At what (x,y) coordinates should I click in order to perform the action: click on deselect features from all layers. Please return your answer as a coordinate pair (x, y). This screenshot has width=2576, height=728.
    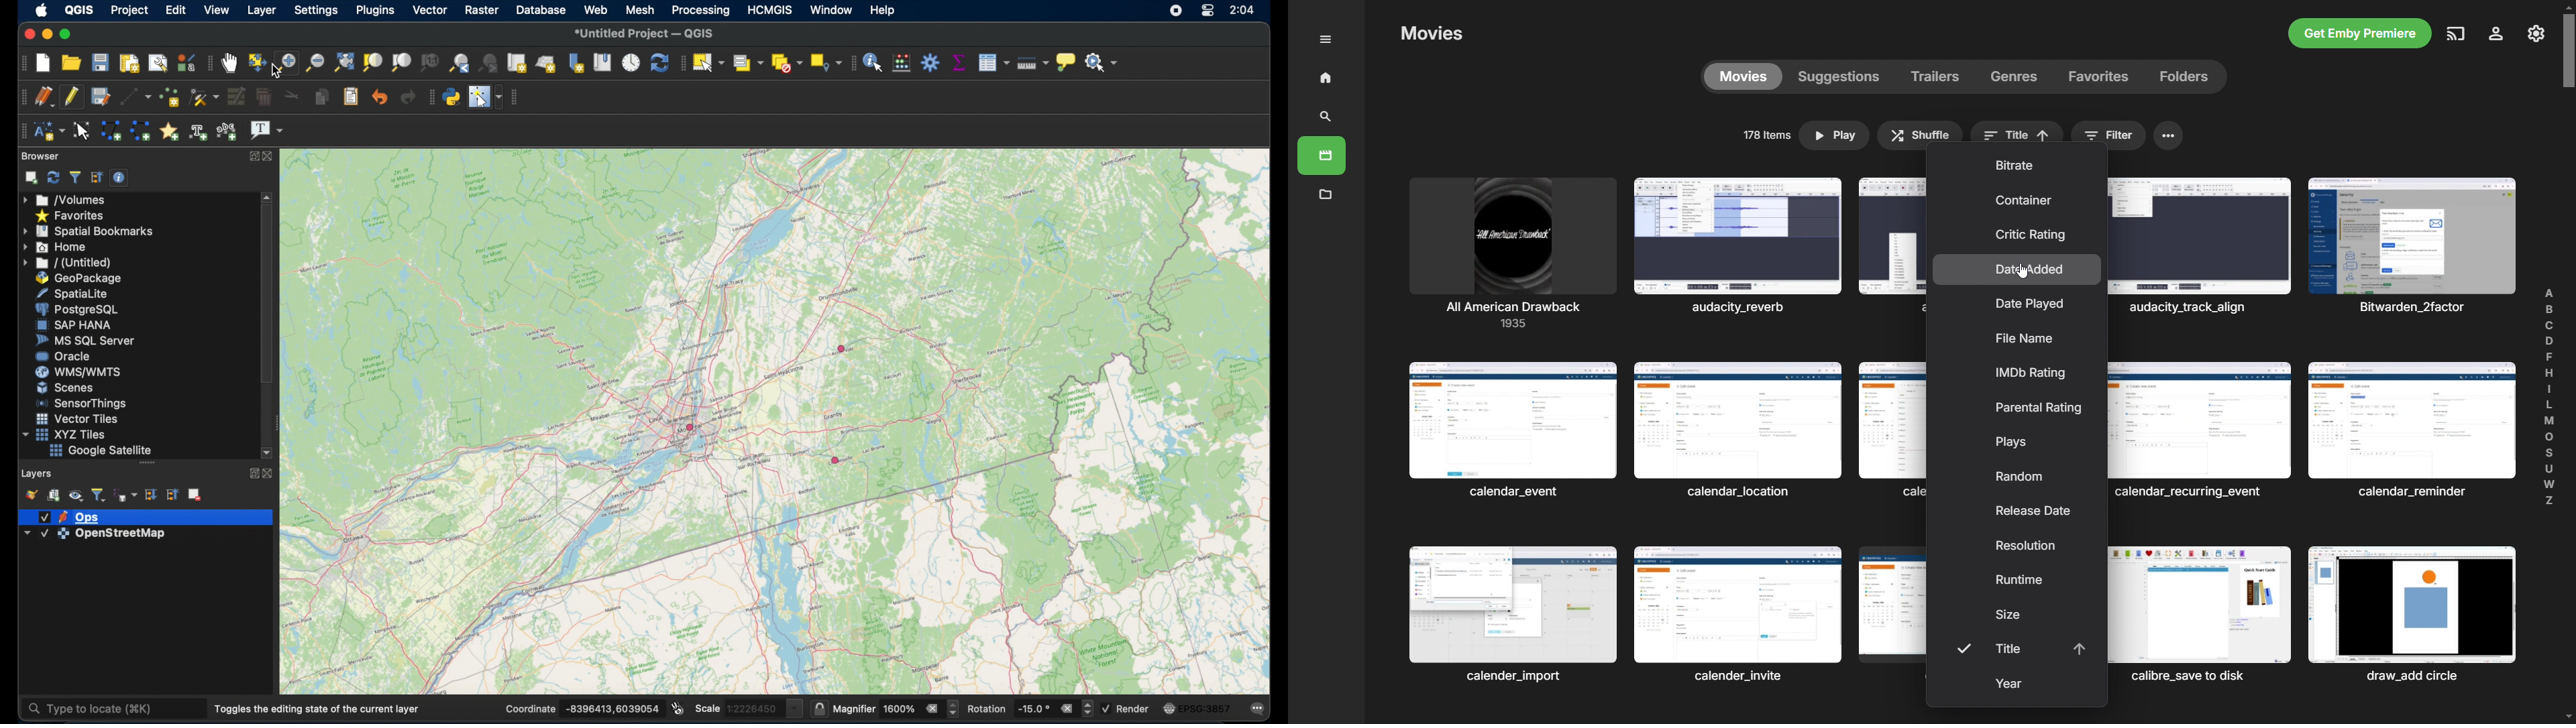
    Looking at the image, I should click on (788, 62).